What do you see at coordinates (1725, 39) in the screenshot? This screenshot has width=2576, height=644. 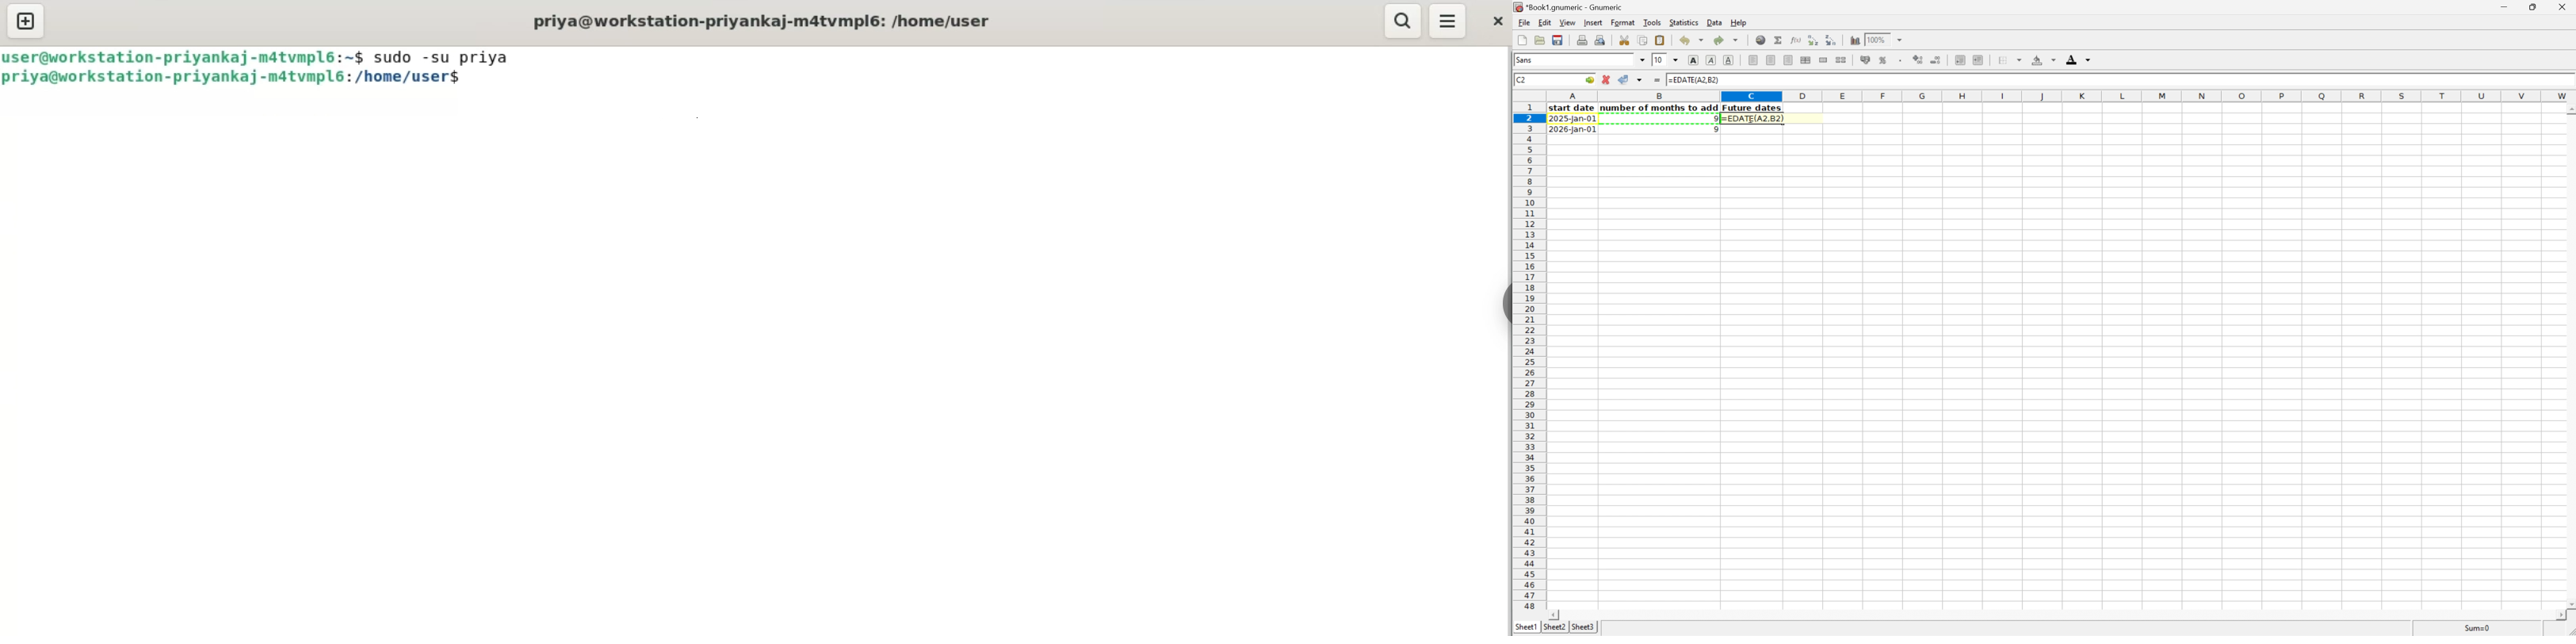 I see `Redo` at bounding box center [1725, 39].